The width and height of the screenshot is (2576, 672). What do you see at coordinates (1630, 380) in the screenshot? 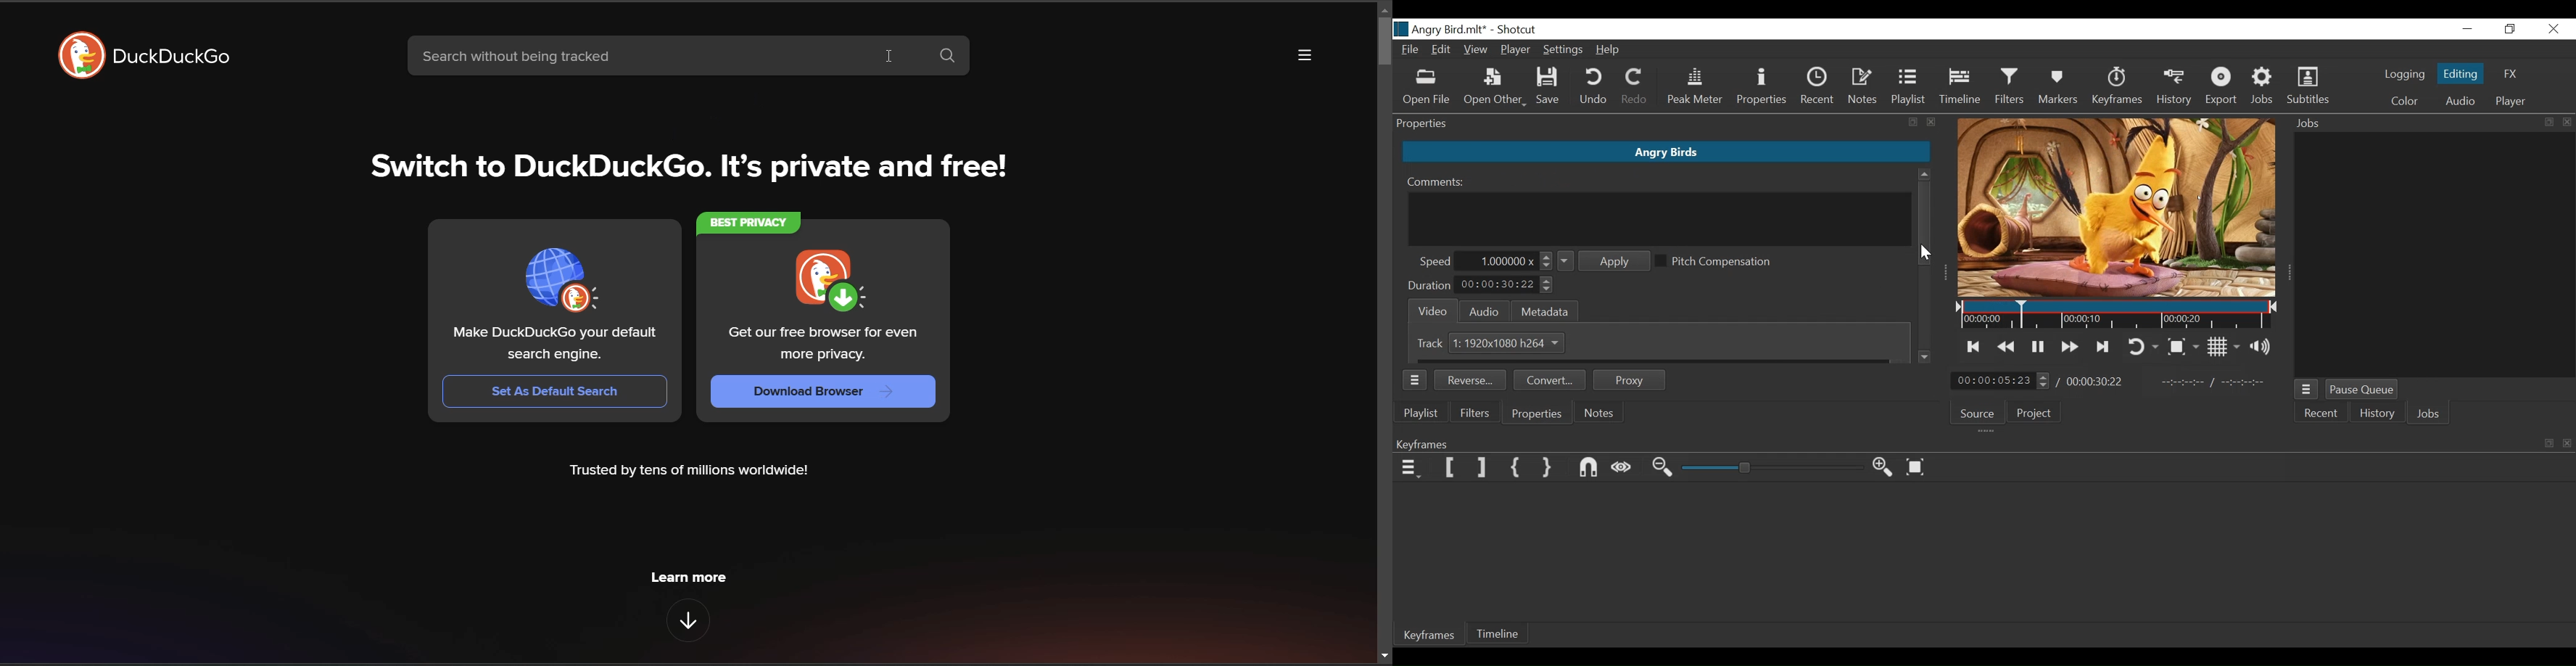
I see `Proxy` at bounding box center [1630, 380].